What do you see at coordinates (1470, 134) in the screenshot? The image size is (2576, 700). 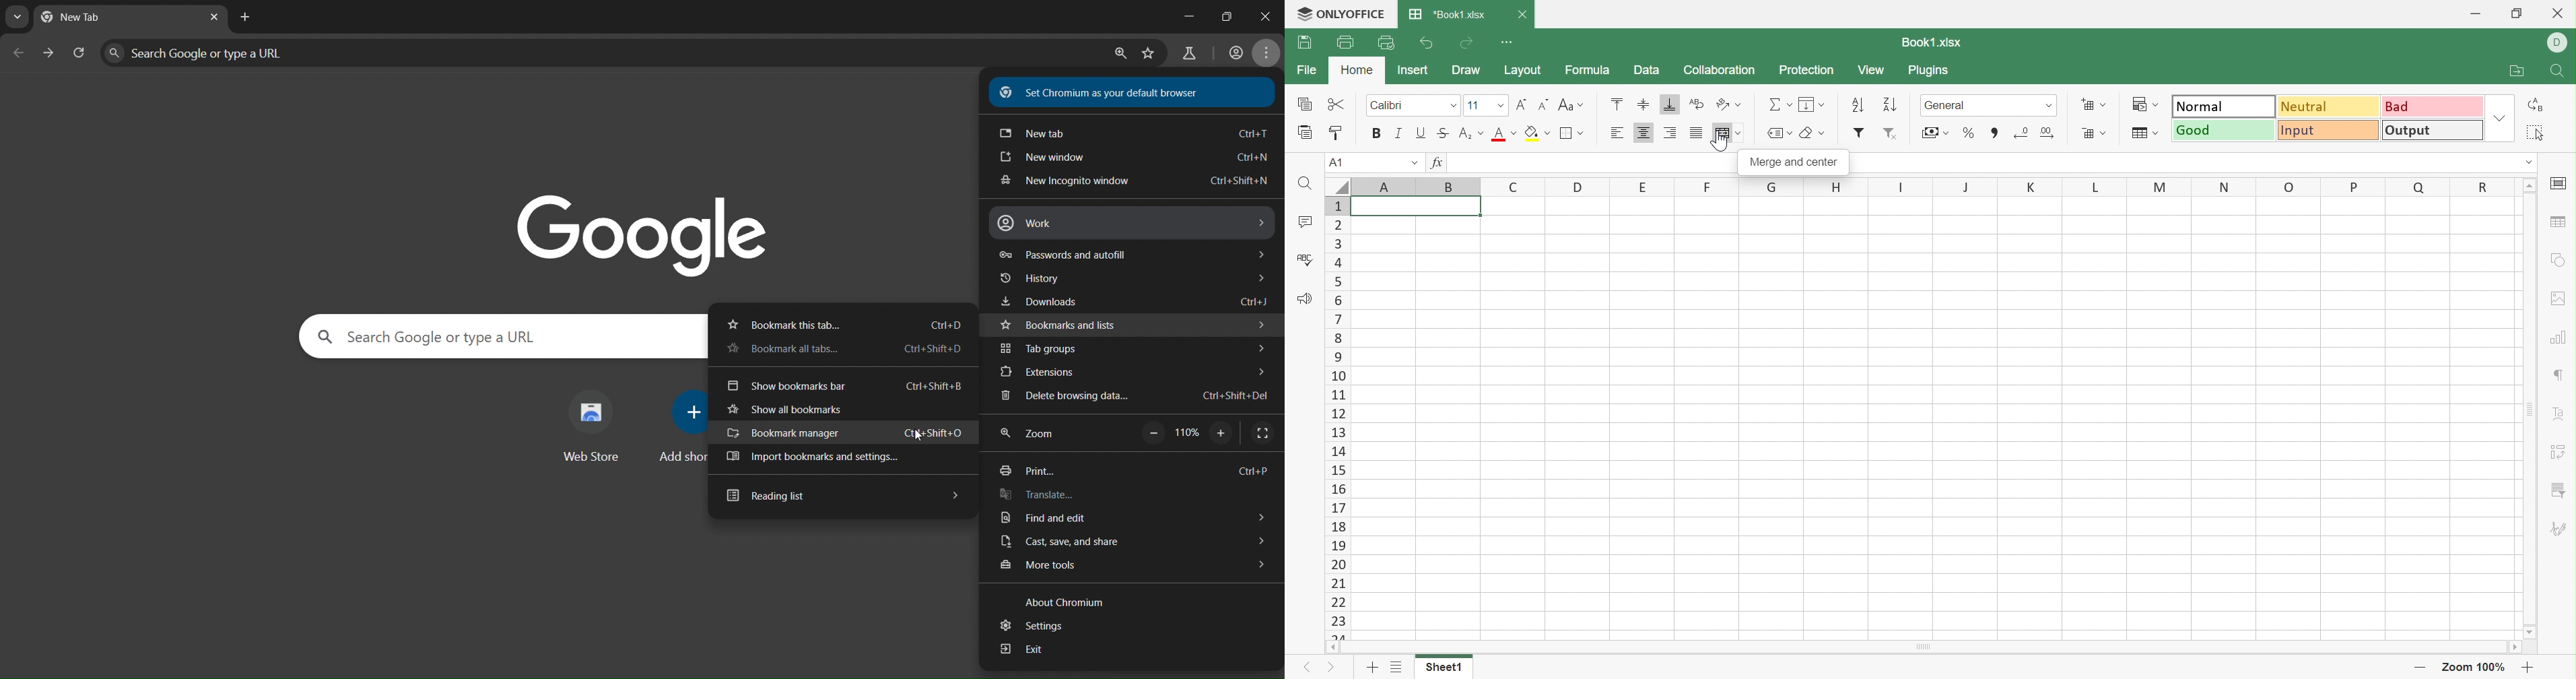 I see `Superscript / Subscript` at bounding box center [1470, 134].